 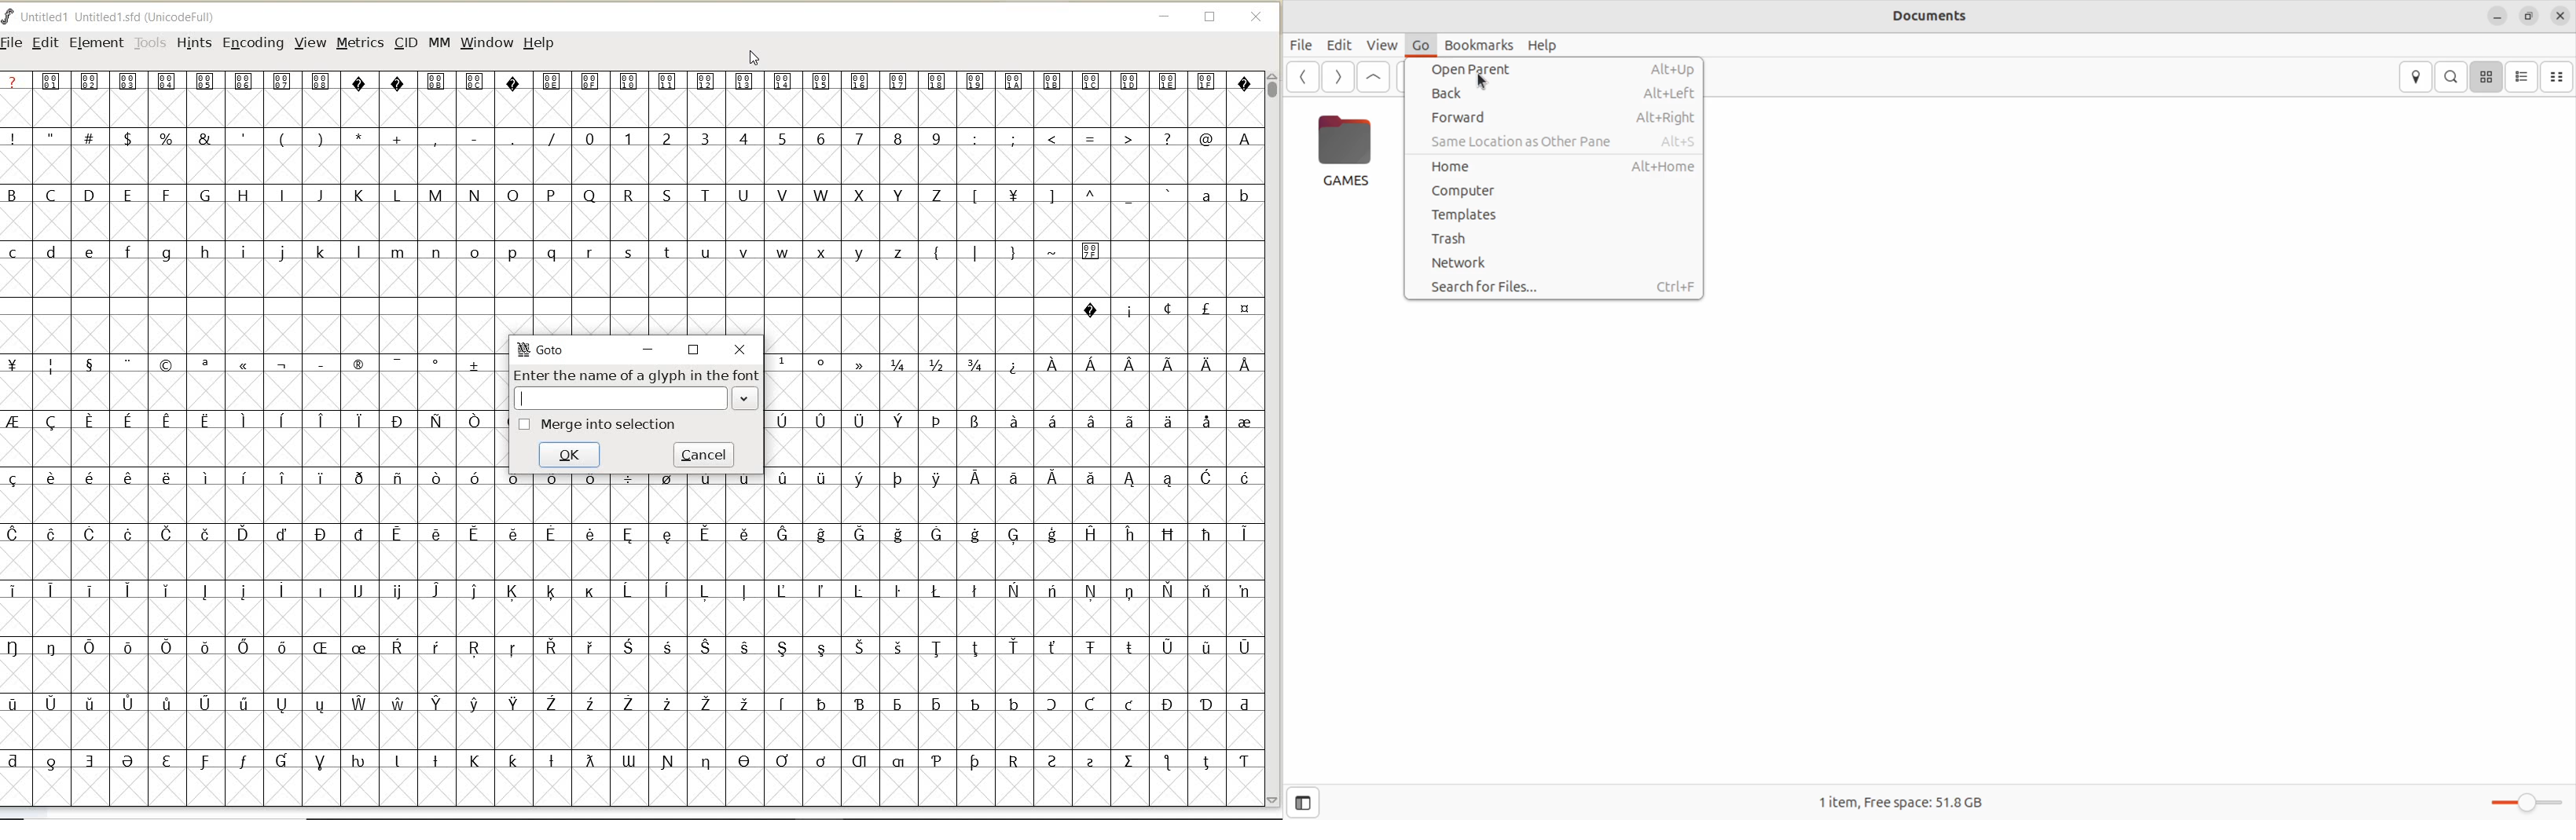 I want to click on MM, so click(x=439, y=43).